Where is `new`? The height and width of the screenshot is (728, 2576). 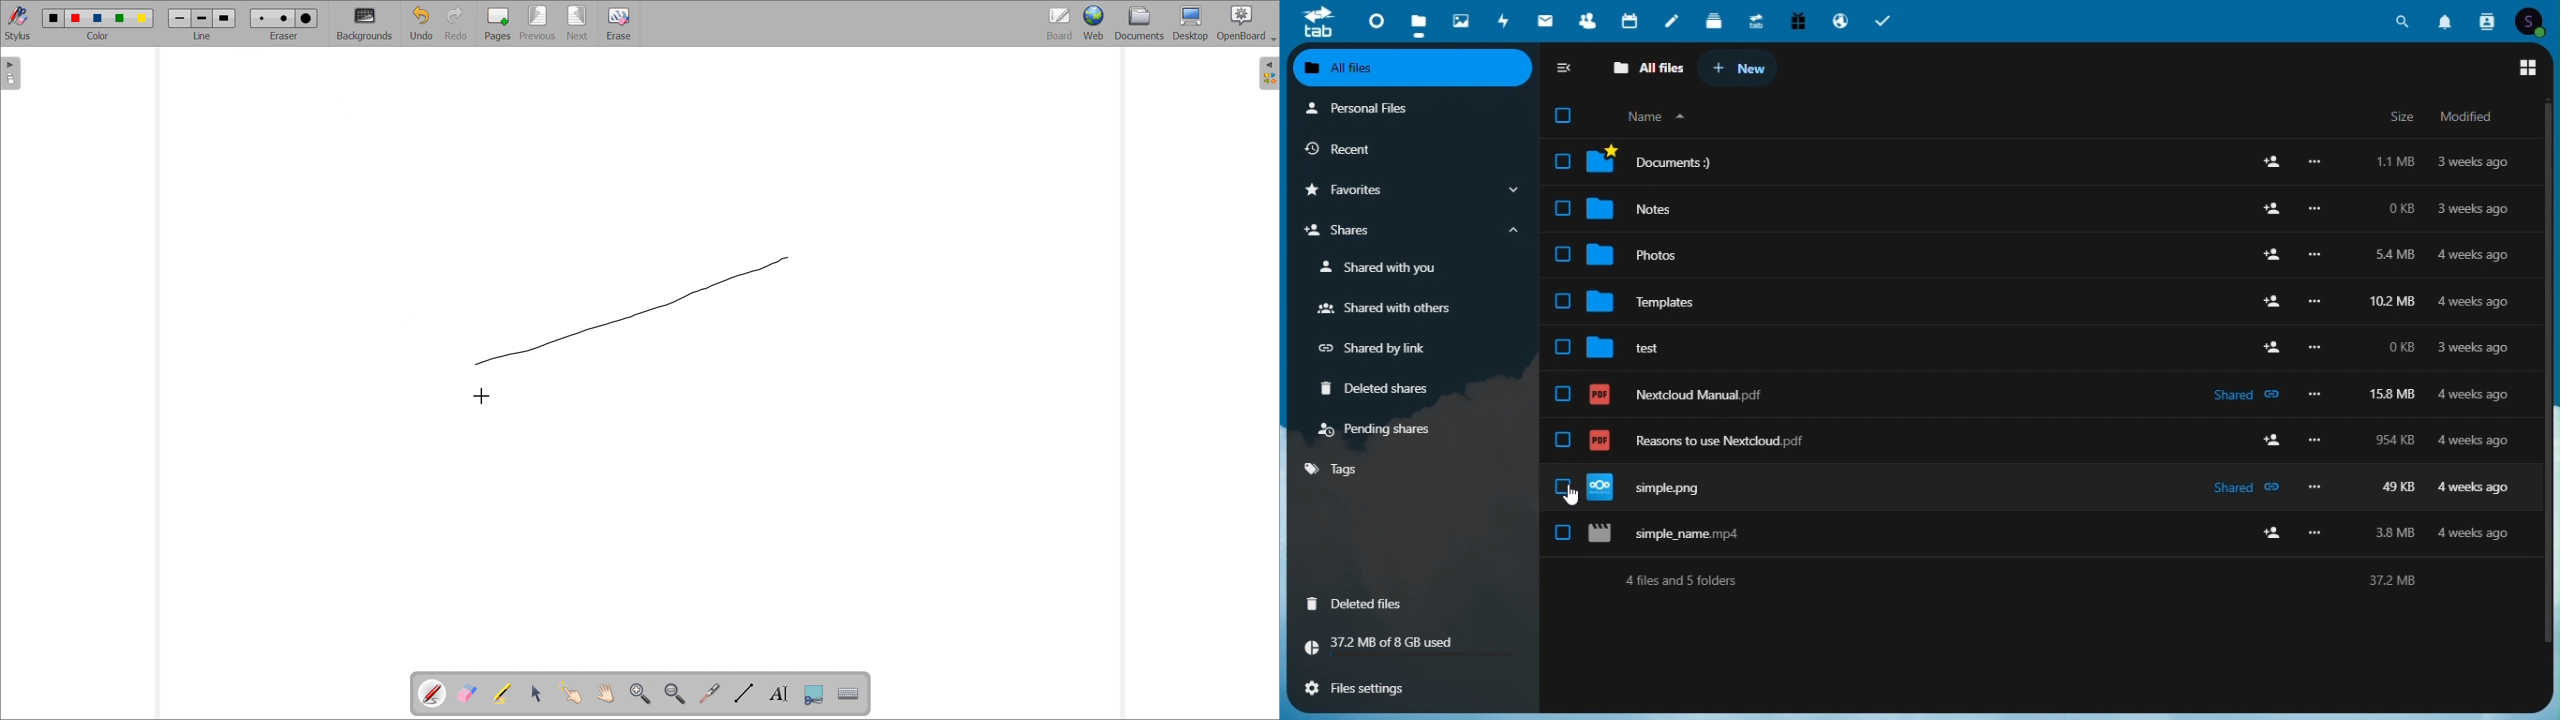
new is located at coordinates (1739, 69).